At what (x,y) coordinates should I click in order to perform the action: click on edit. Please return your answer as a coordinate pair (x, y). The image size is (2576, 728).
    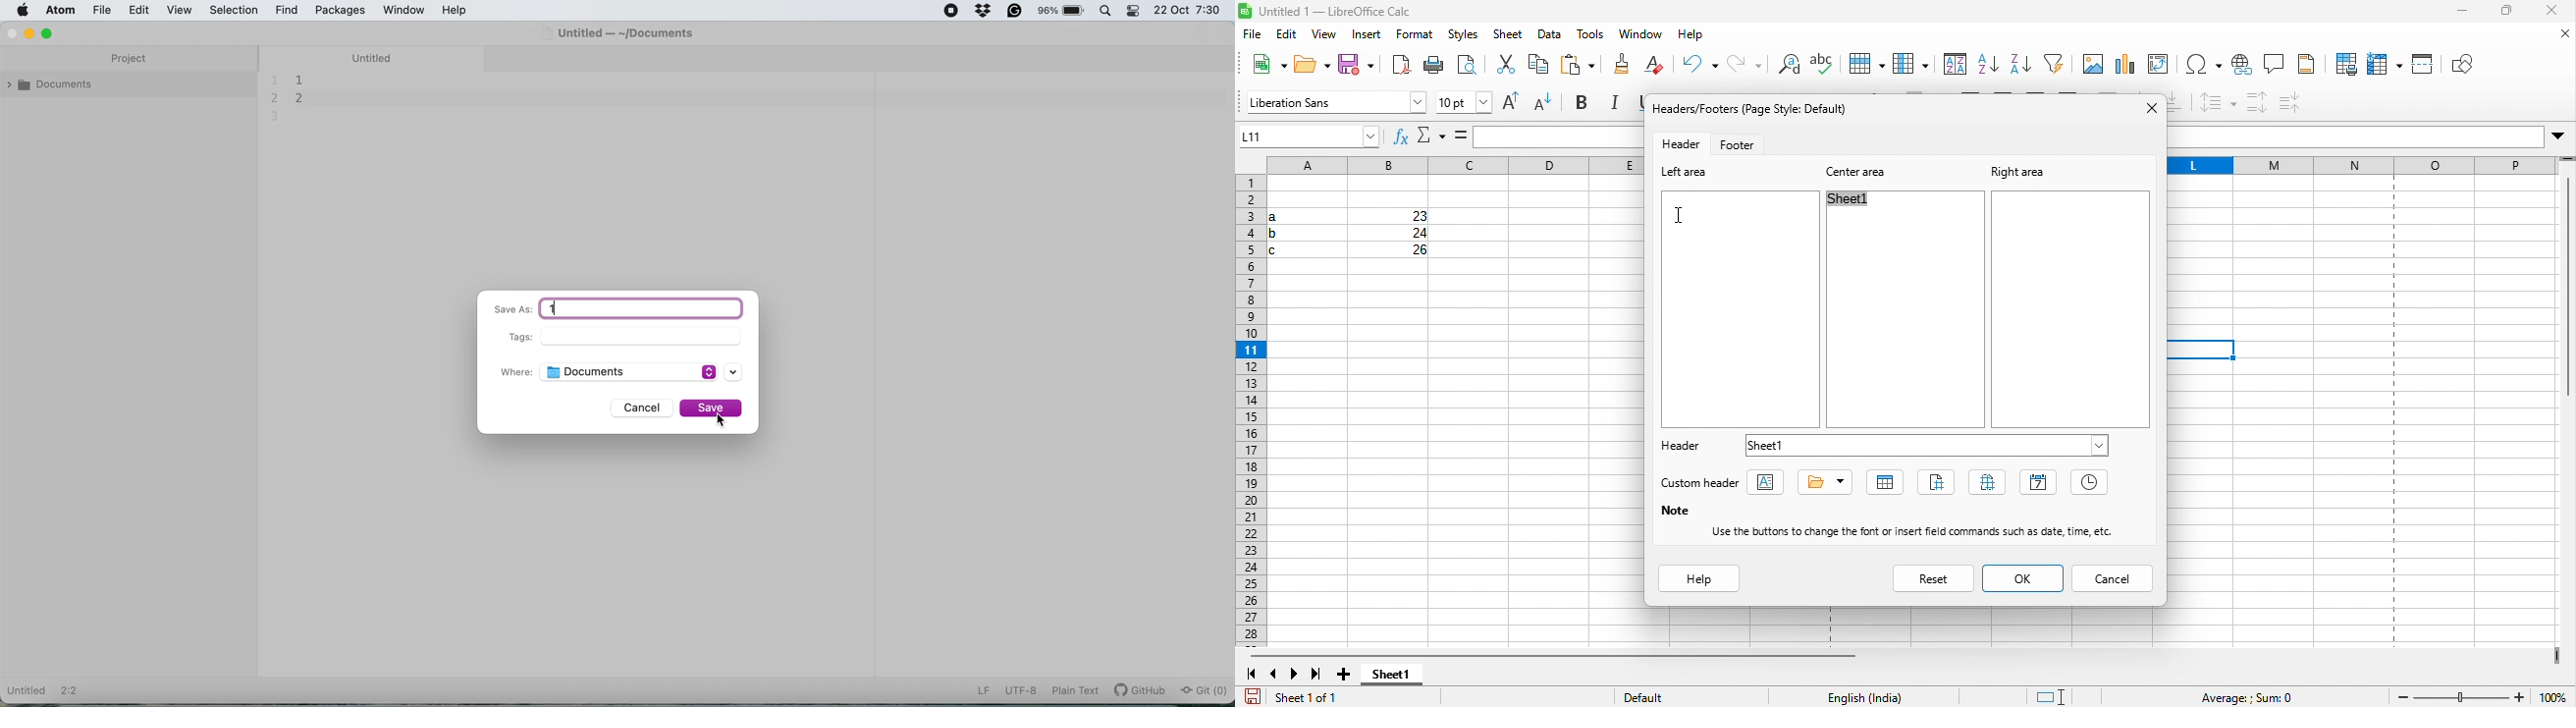
    Looking at the image, I should click on (145, 10).